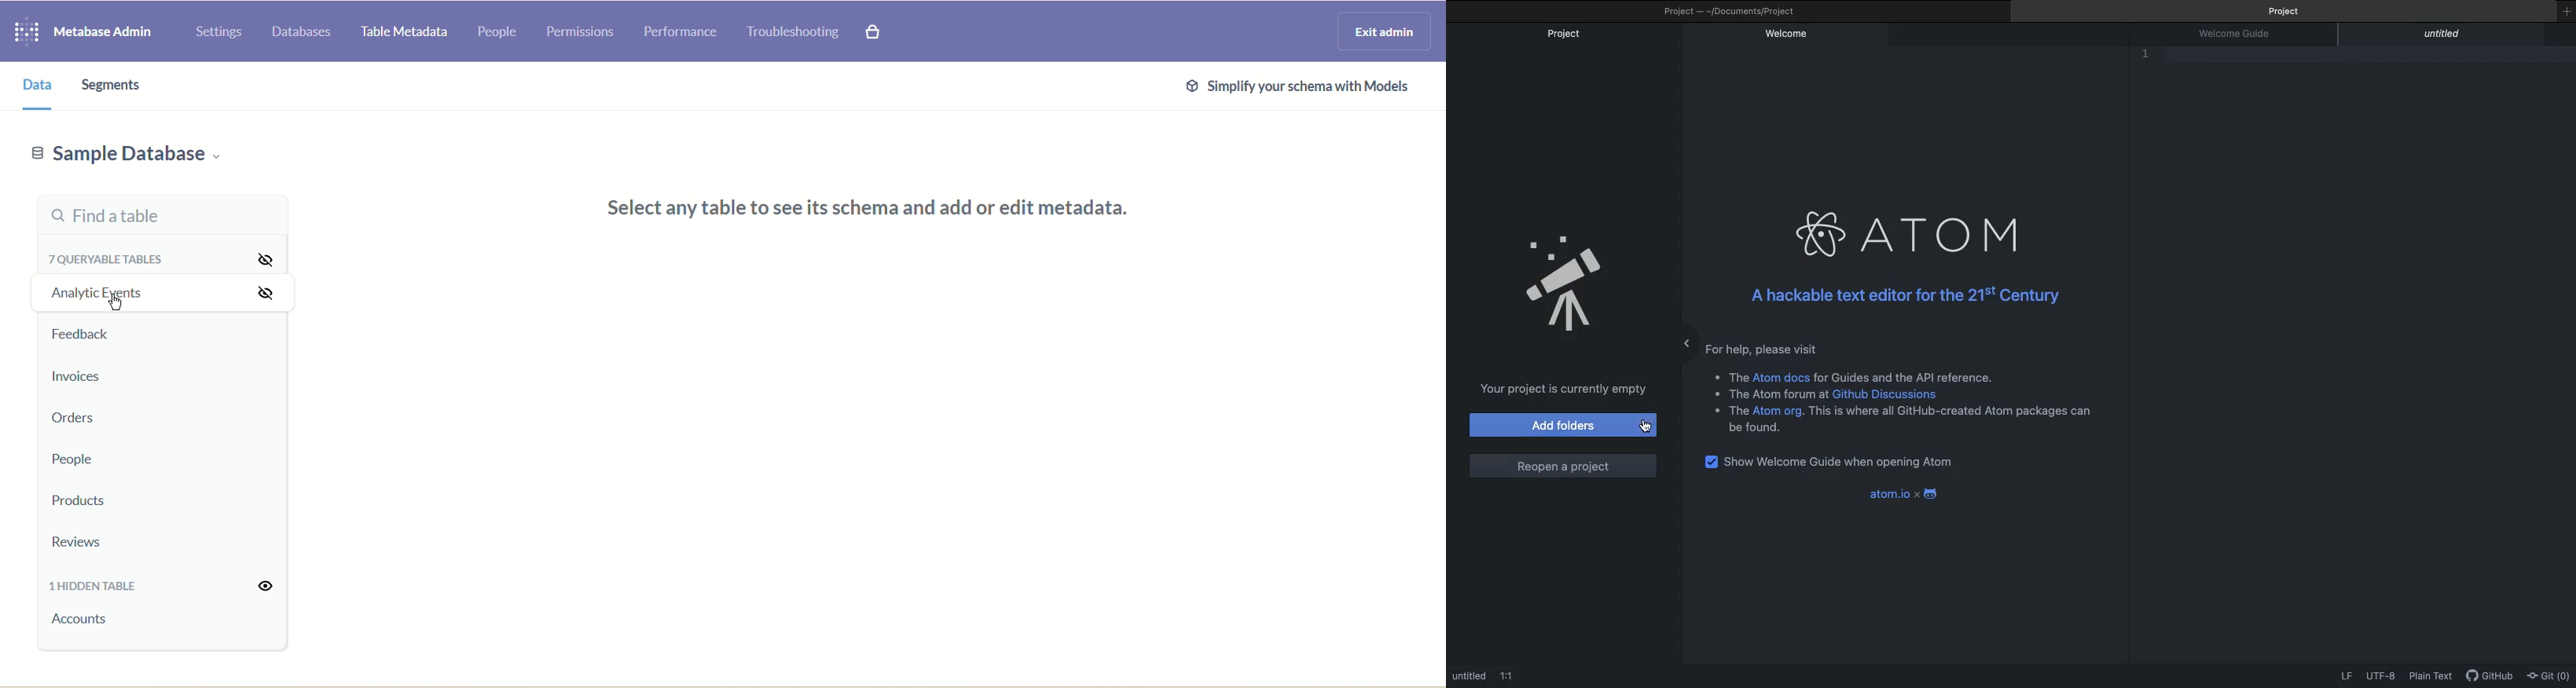 The height and width of the screenshot is (700, 2576). I want to click on Feedback, so click(88, 336).